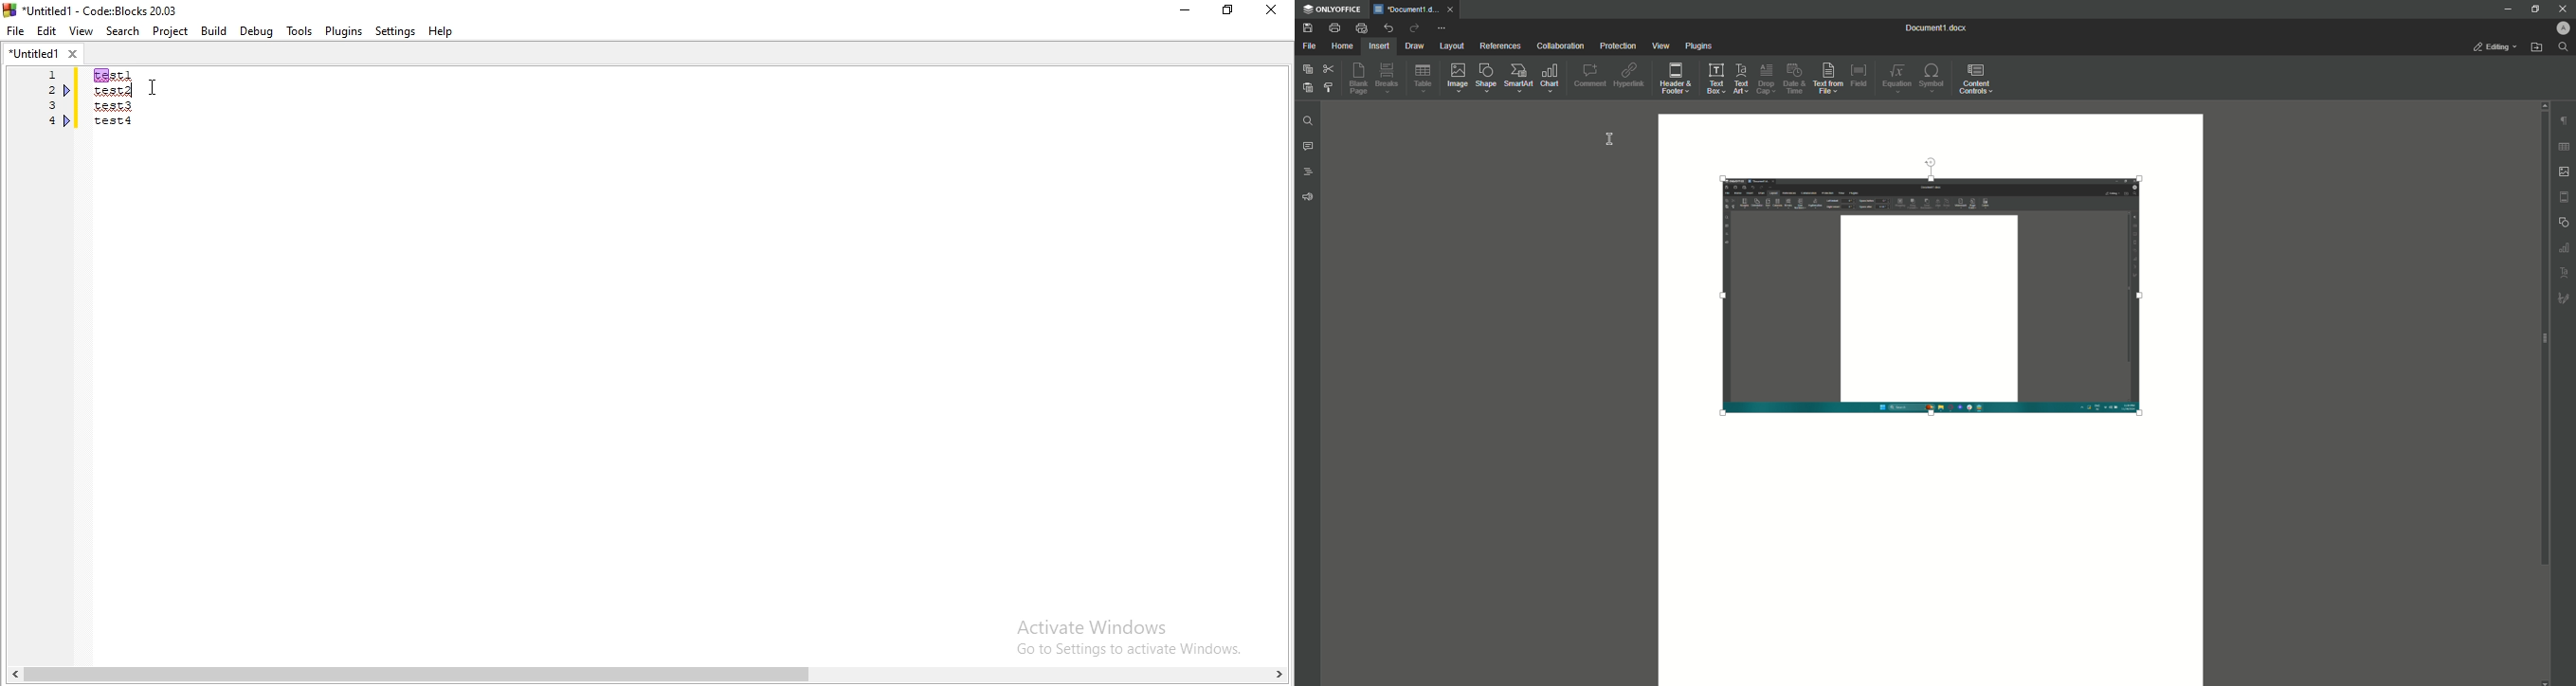 Image resolution: width=2576 pixels, height=700 pixels. I want to click on Text Box, so click(1716, 79).